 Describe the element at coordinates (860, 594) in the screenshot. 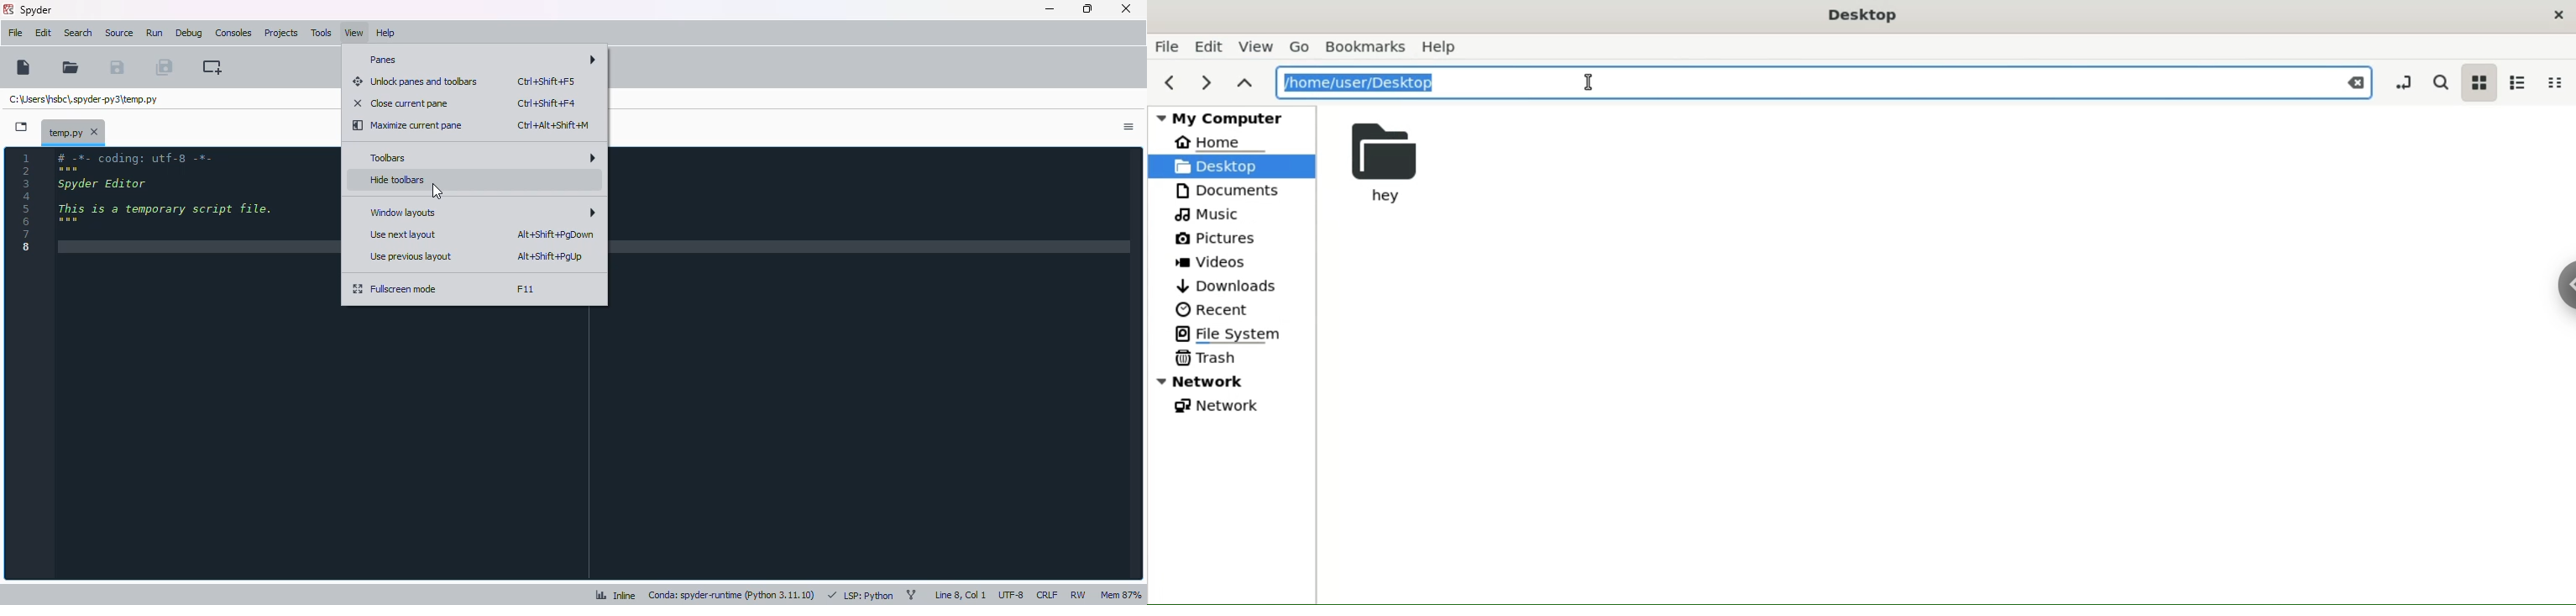

I see `LSP: python` at that location.